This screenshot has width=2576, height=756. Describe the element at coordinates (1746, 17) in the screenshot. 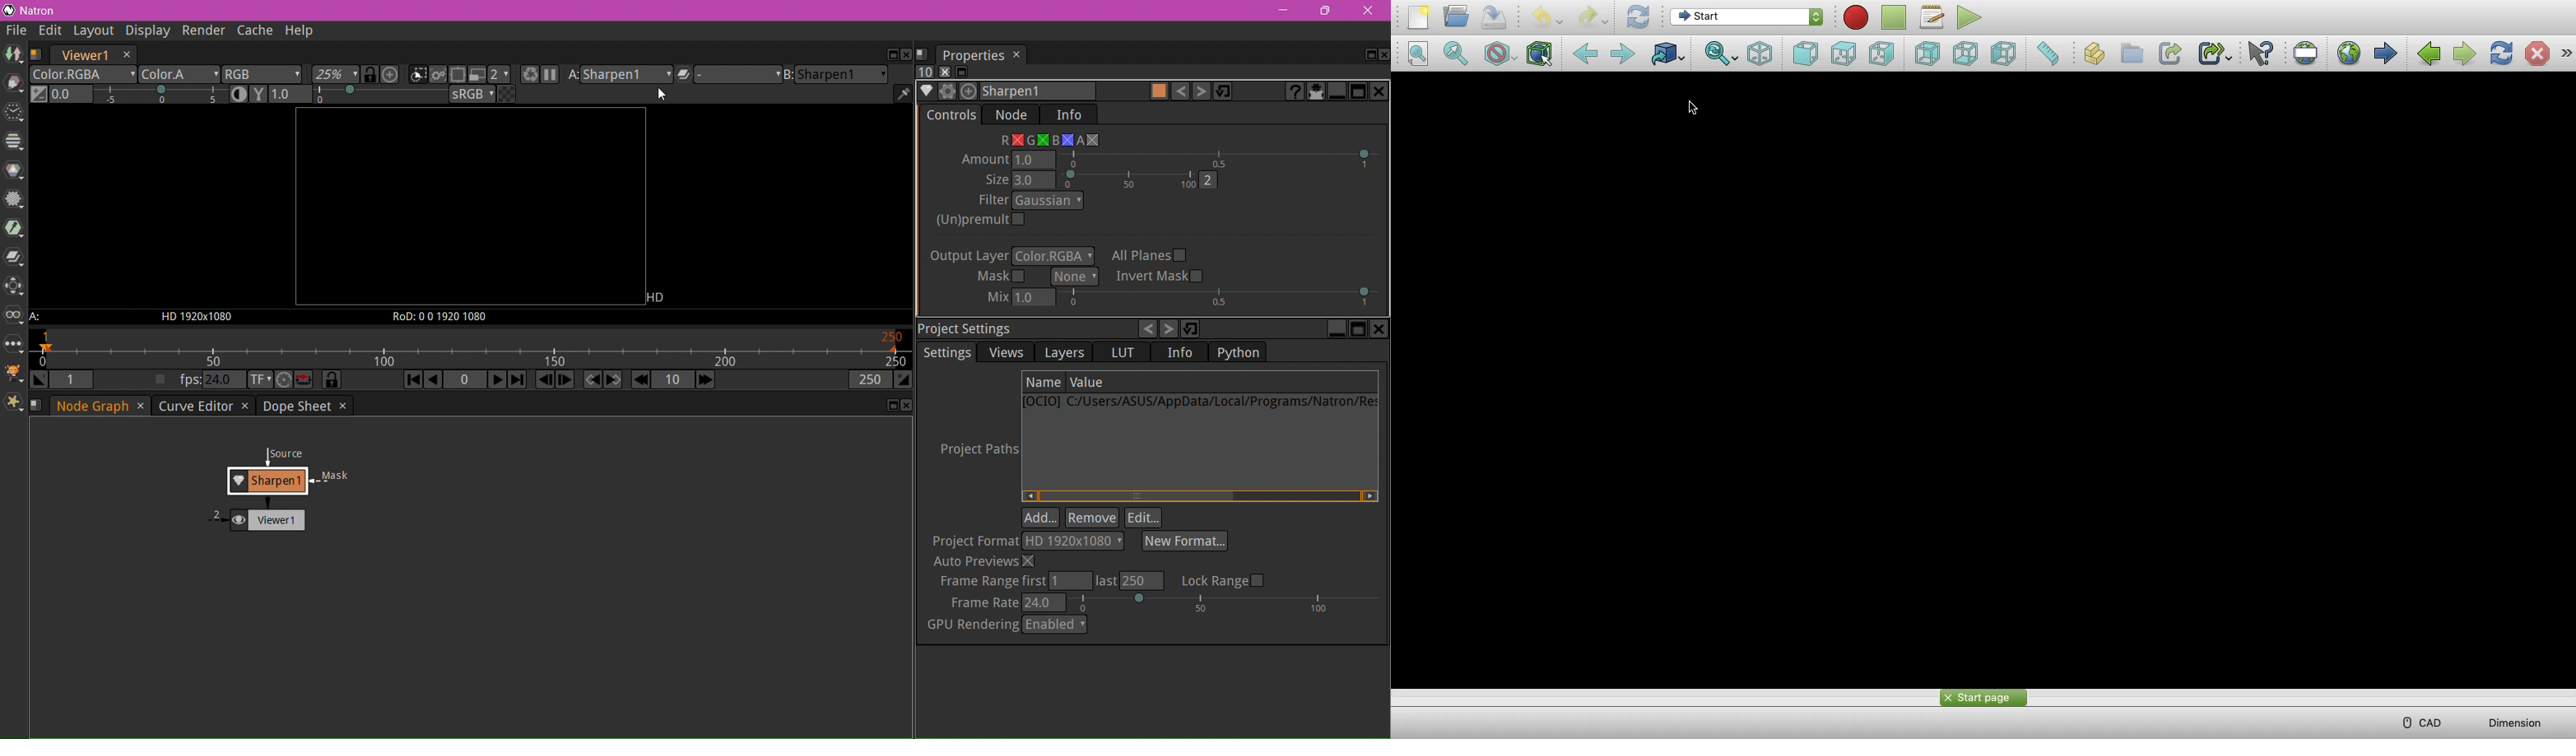

I see `Start` at that location.